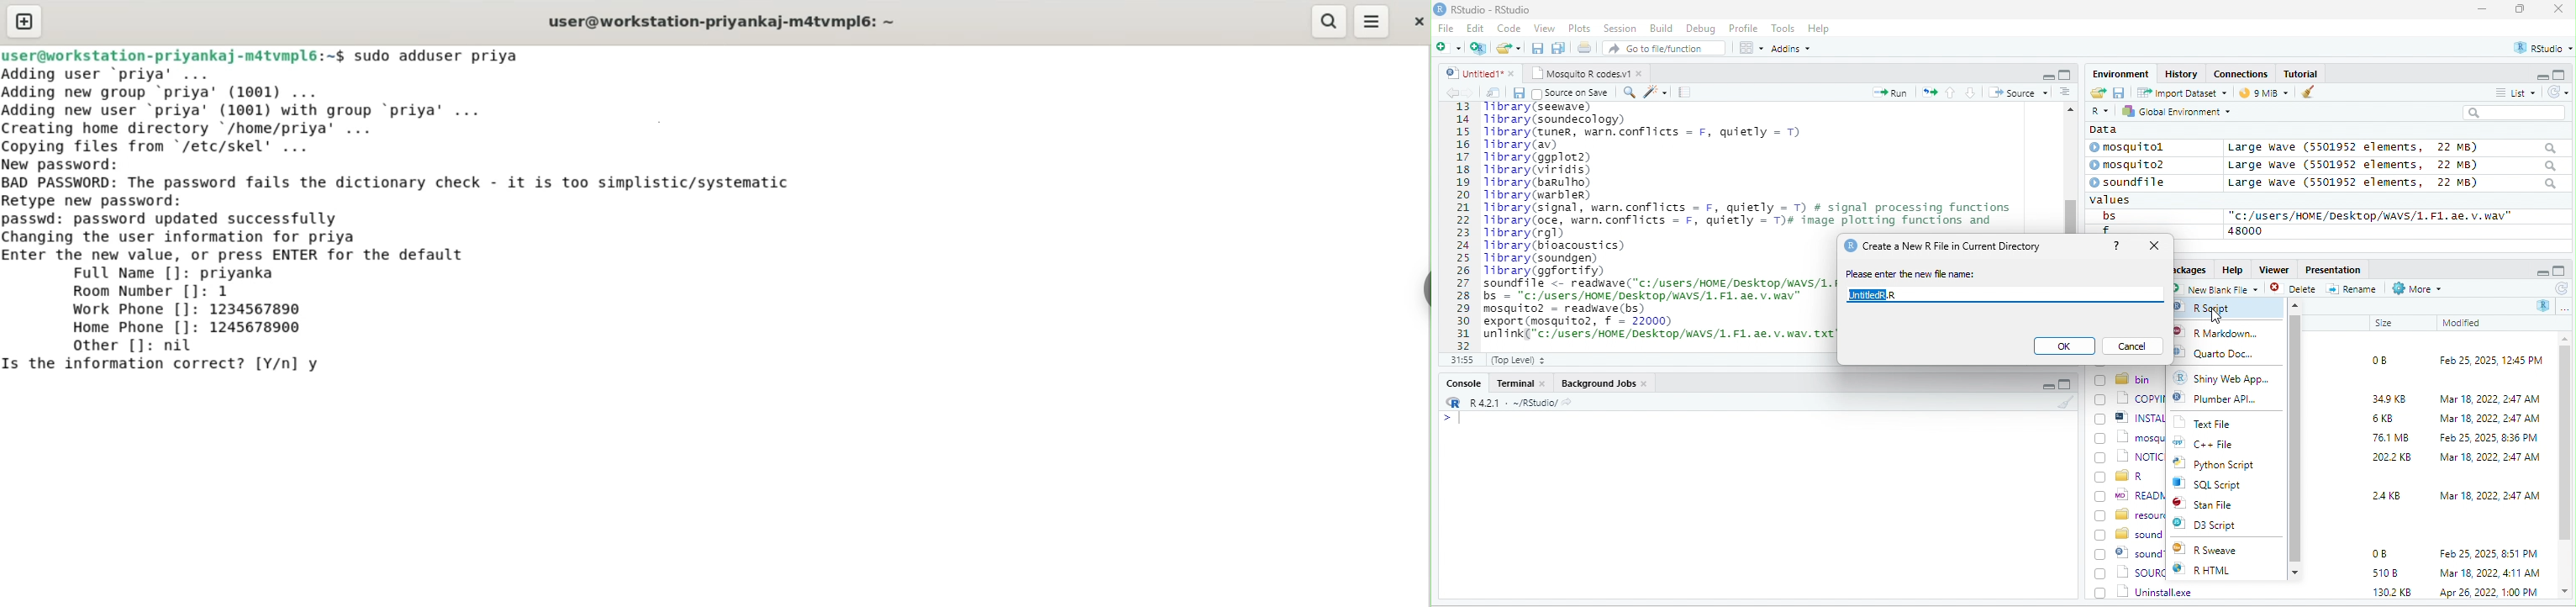 This screenshot has height=616, width=2576. What do you see at coordinates (1685, 92) in the screenshot?
I see `note` at bounding box center [1685, 92].